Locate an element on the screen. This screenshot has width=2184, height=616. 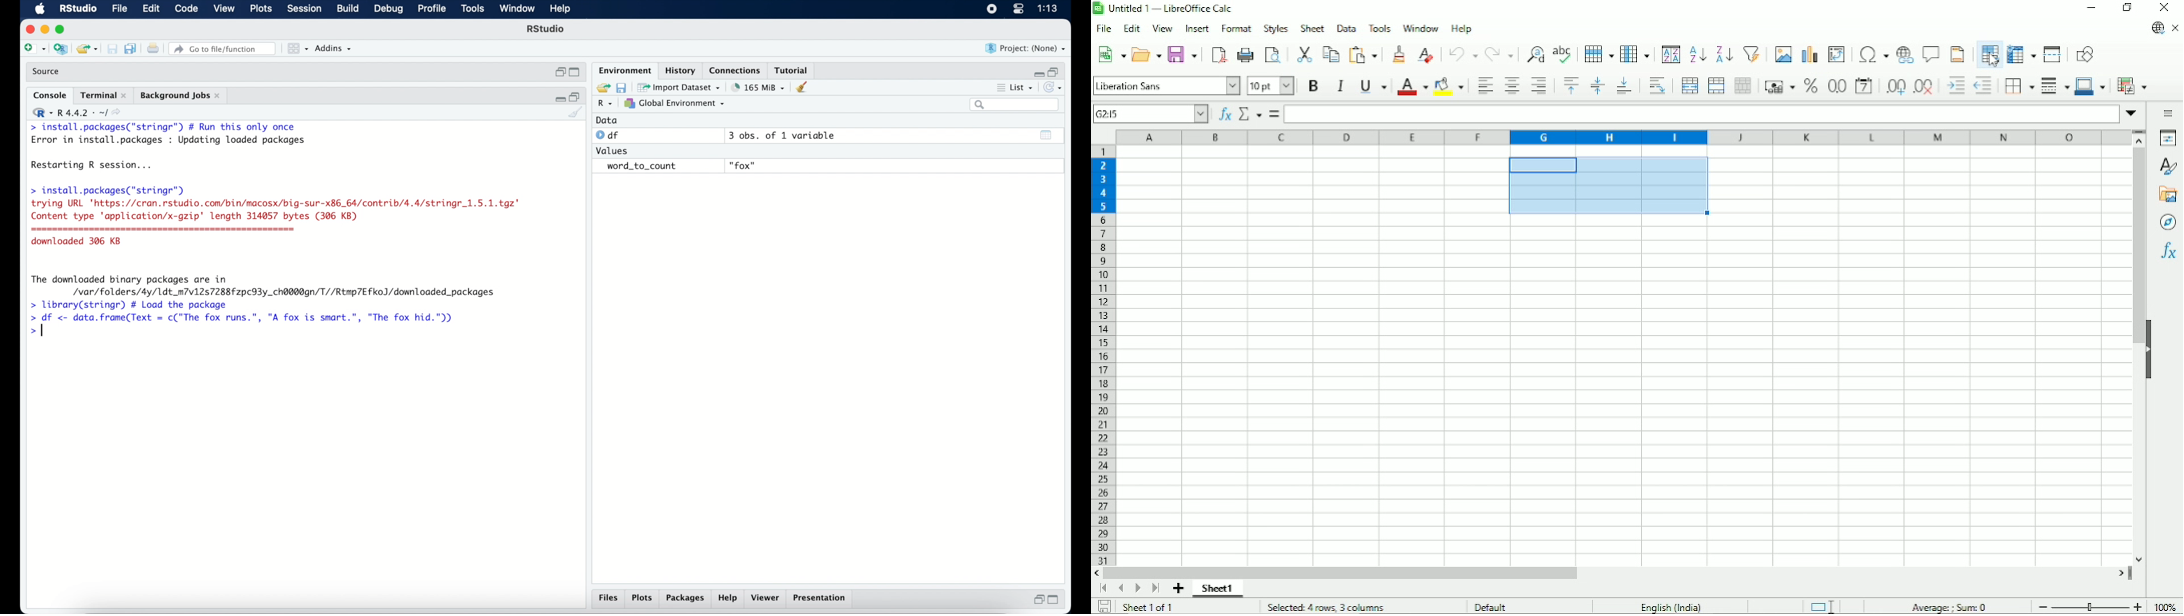
print is located at coordinates (153, 49).